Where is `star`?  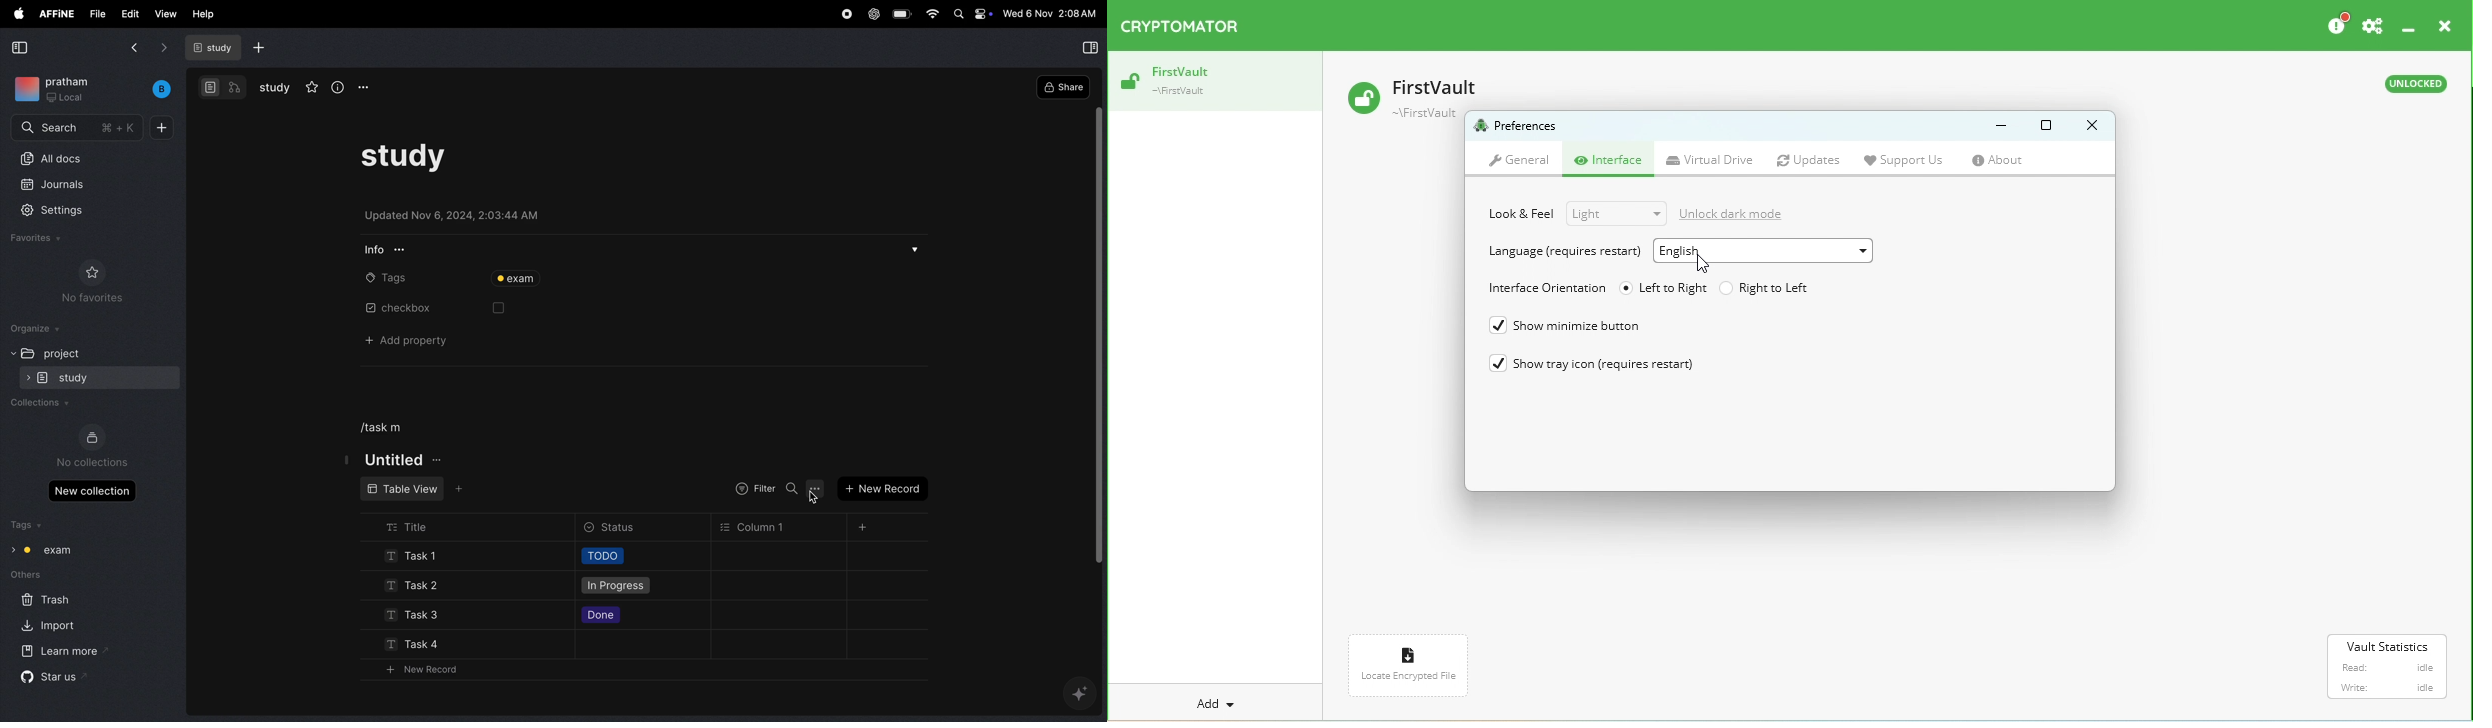 star is located at coordinates (310, 87).